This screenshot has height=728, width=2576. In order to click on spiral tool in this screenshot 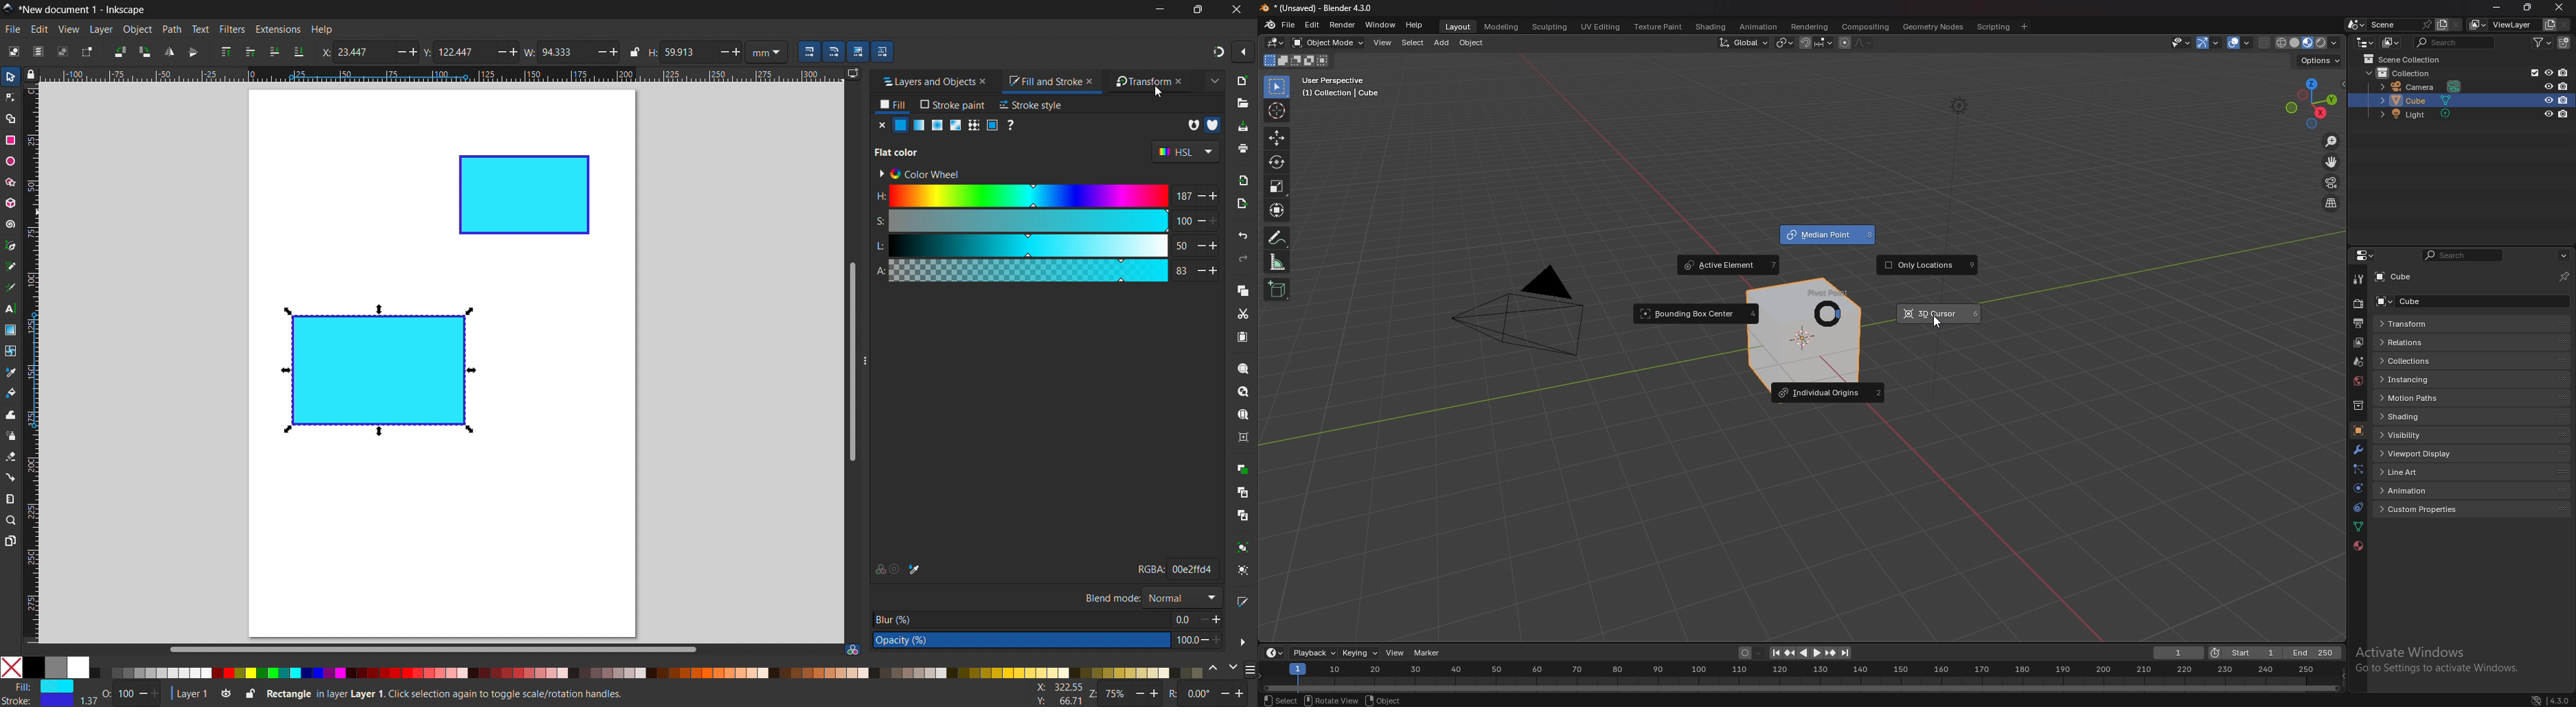, I will do `click(9, 224)`.